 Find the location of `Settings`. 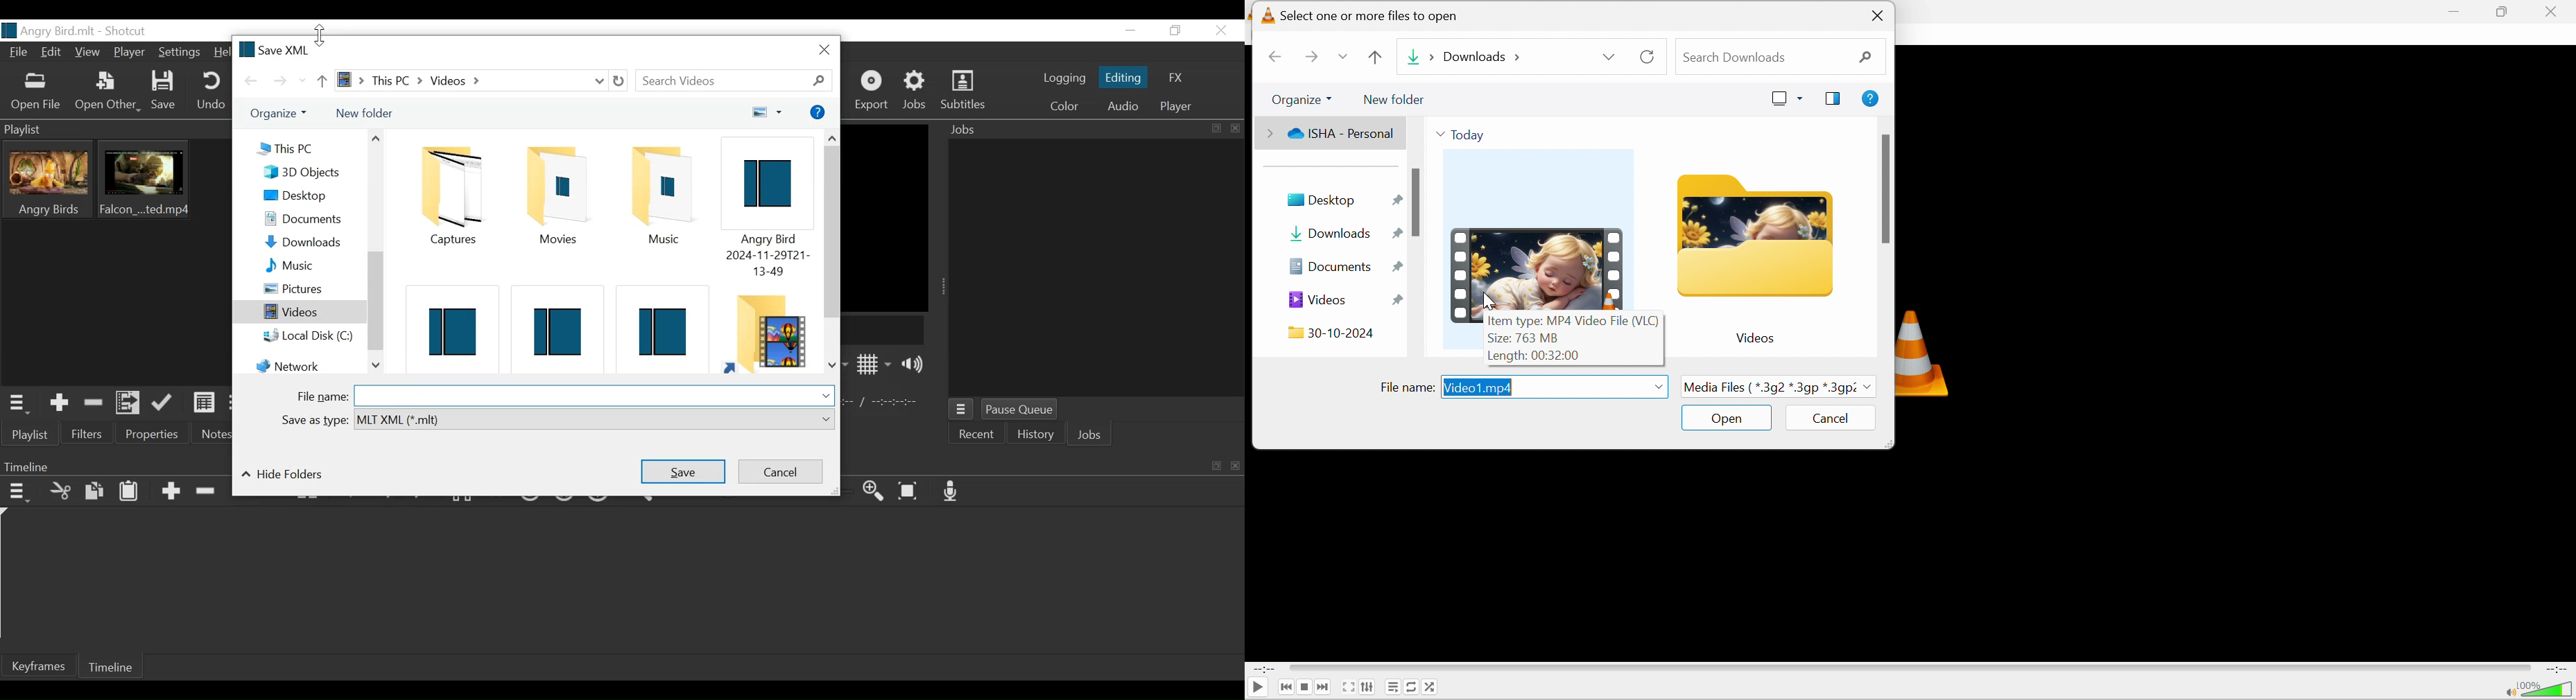

Settings is located at coordinates (181, 51).